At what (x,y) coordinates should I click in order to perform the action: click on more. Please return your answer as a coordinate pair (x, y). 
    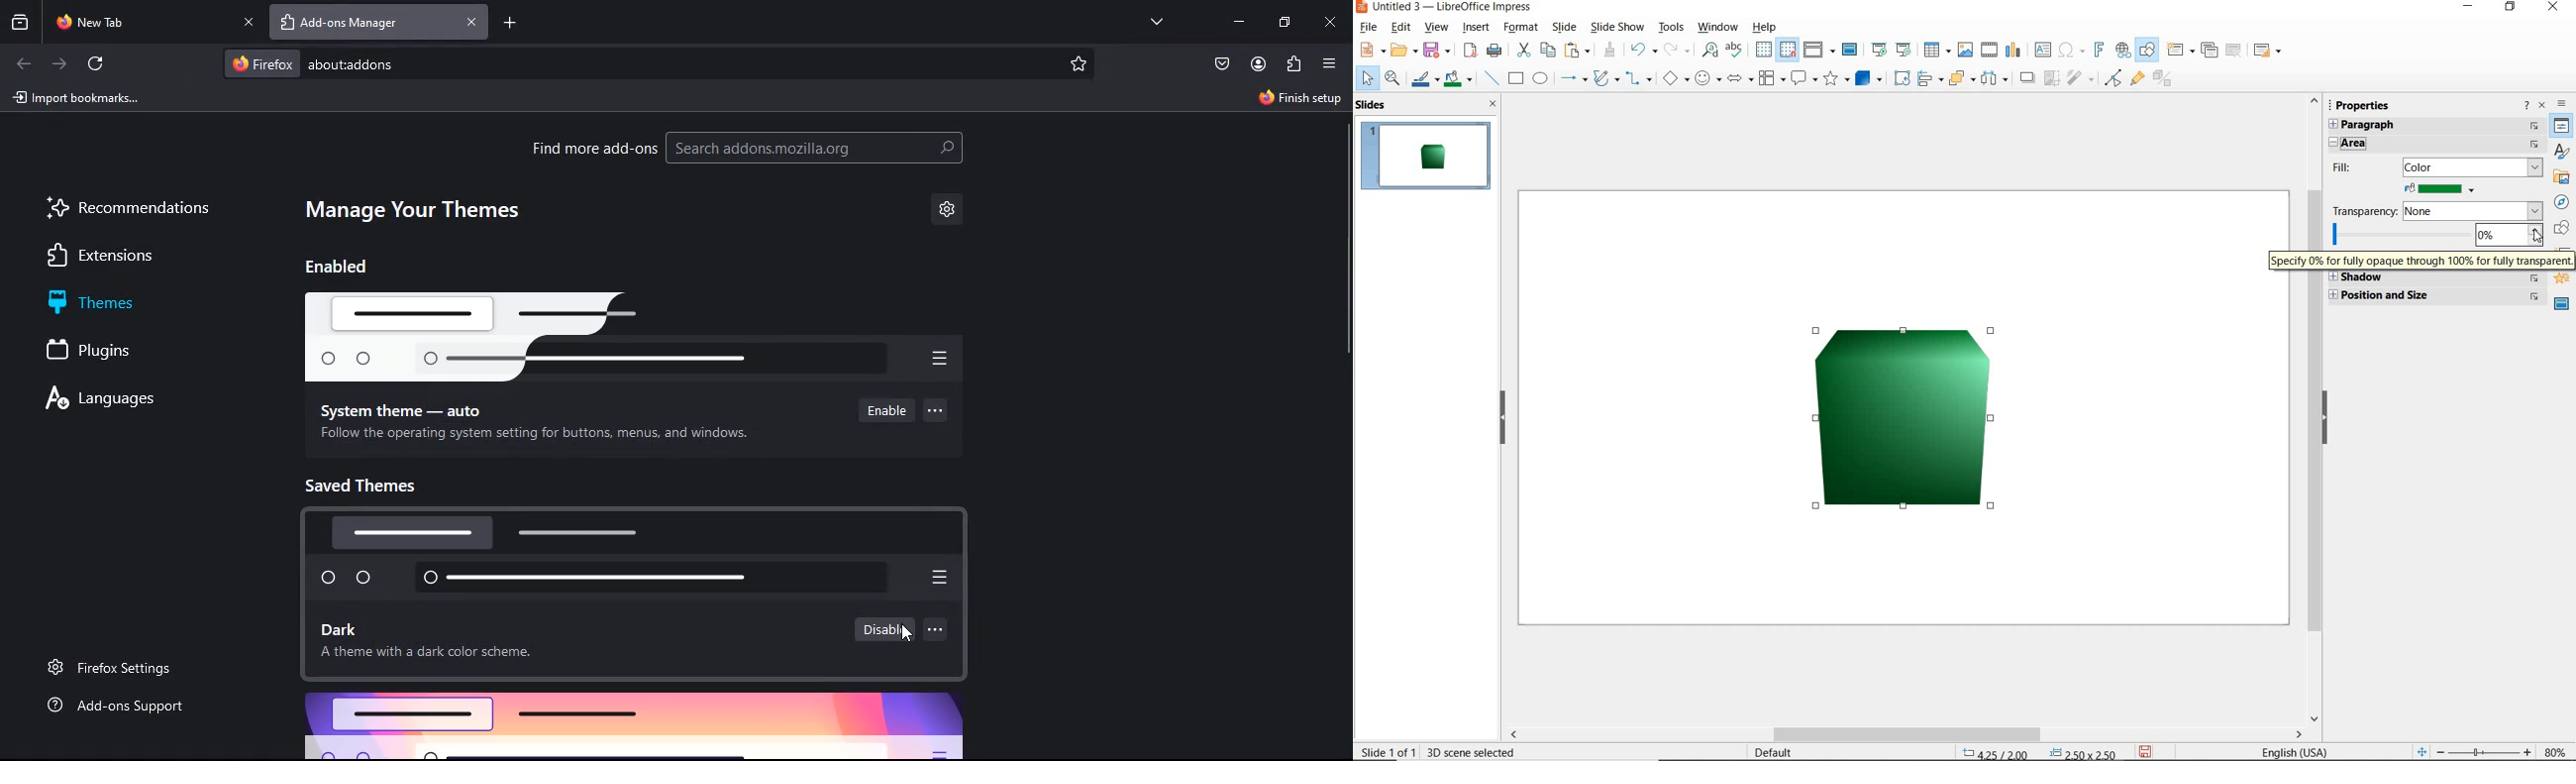
    Looking at the image, I should click on (935, 409).